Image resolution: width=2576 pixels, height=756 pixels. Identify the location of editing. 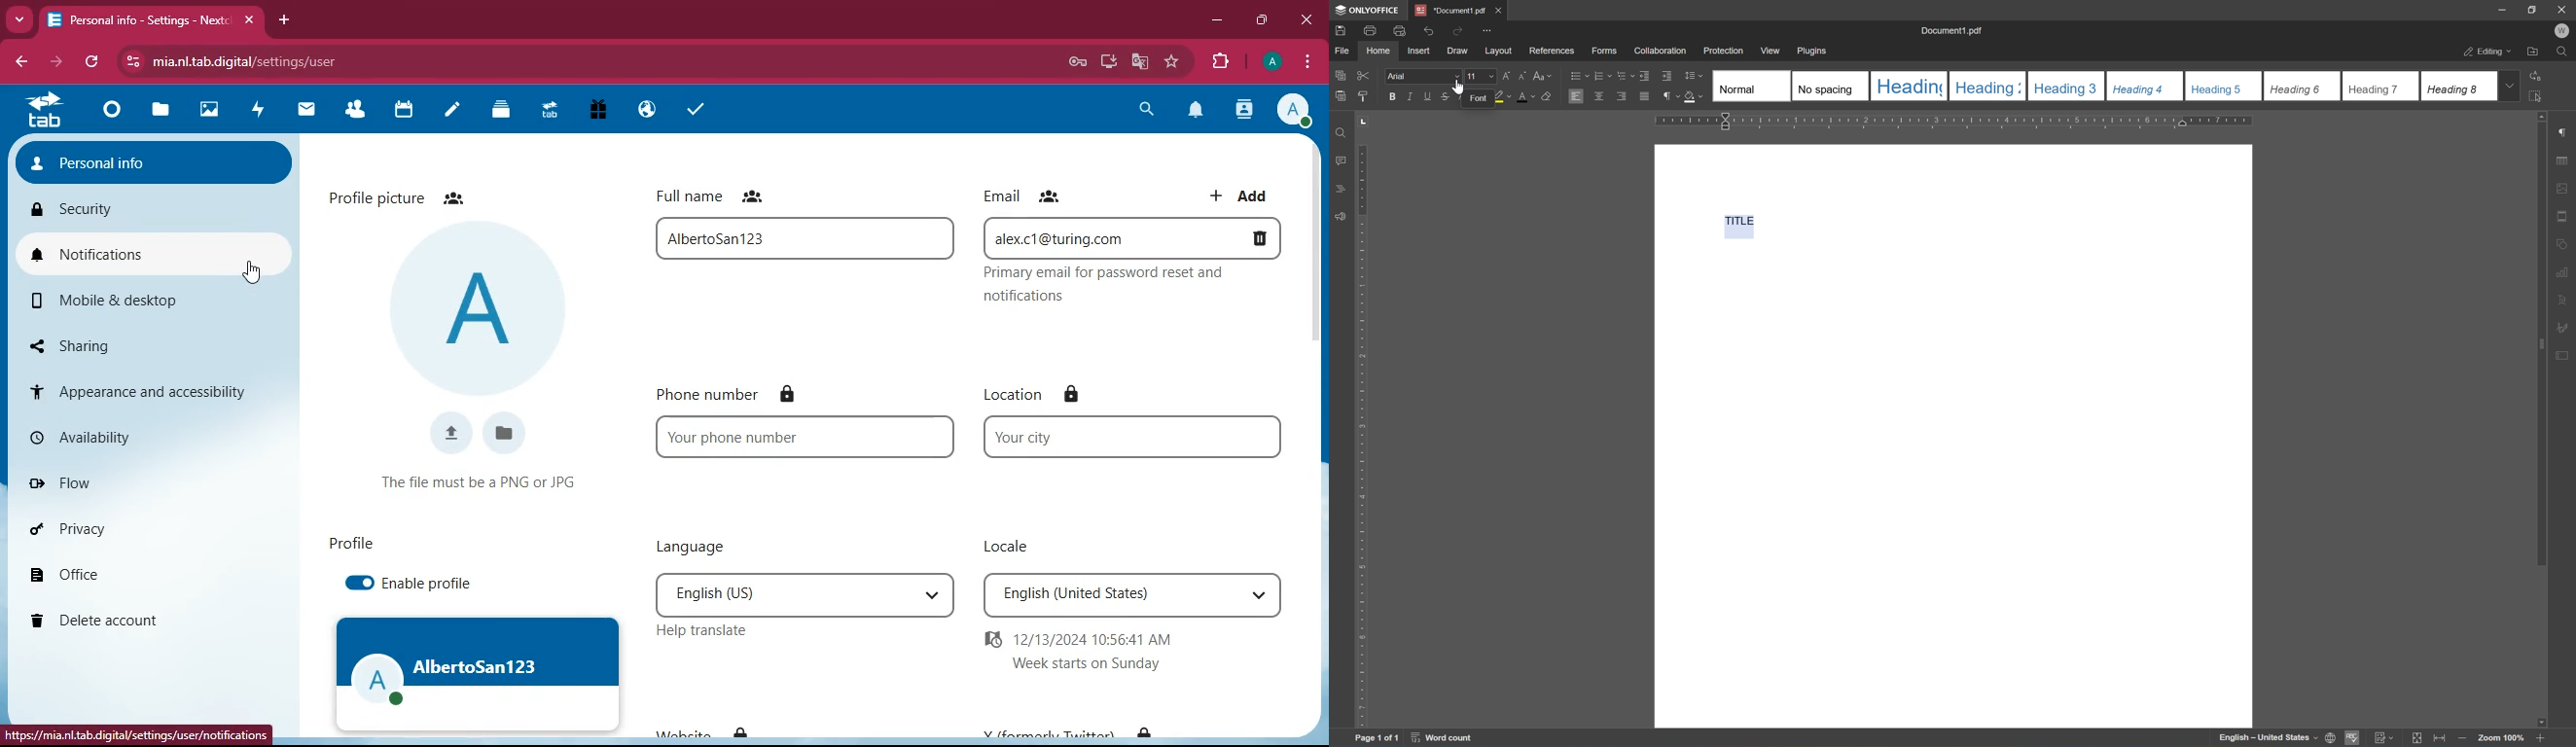
(2486, 52).